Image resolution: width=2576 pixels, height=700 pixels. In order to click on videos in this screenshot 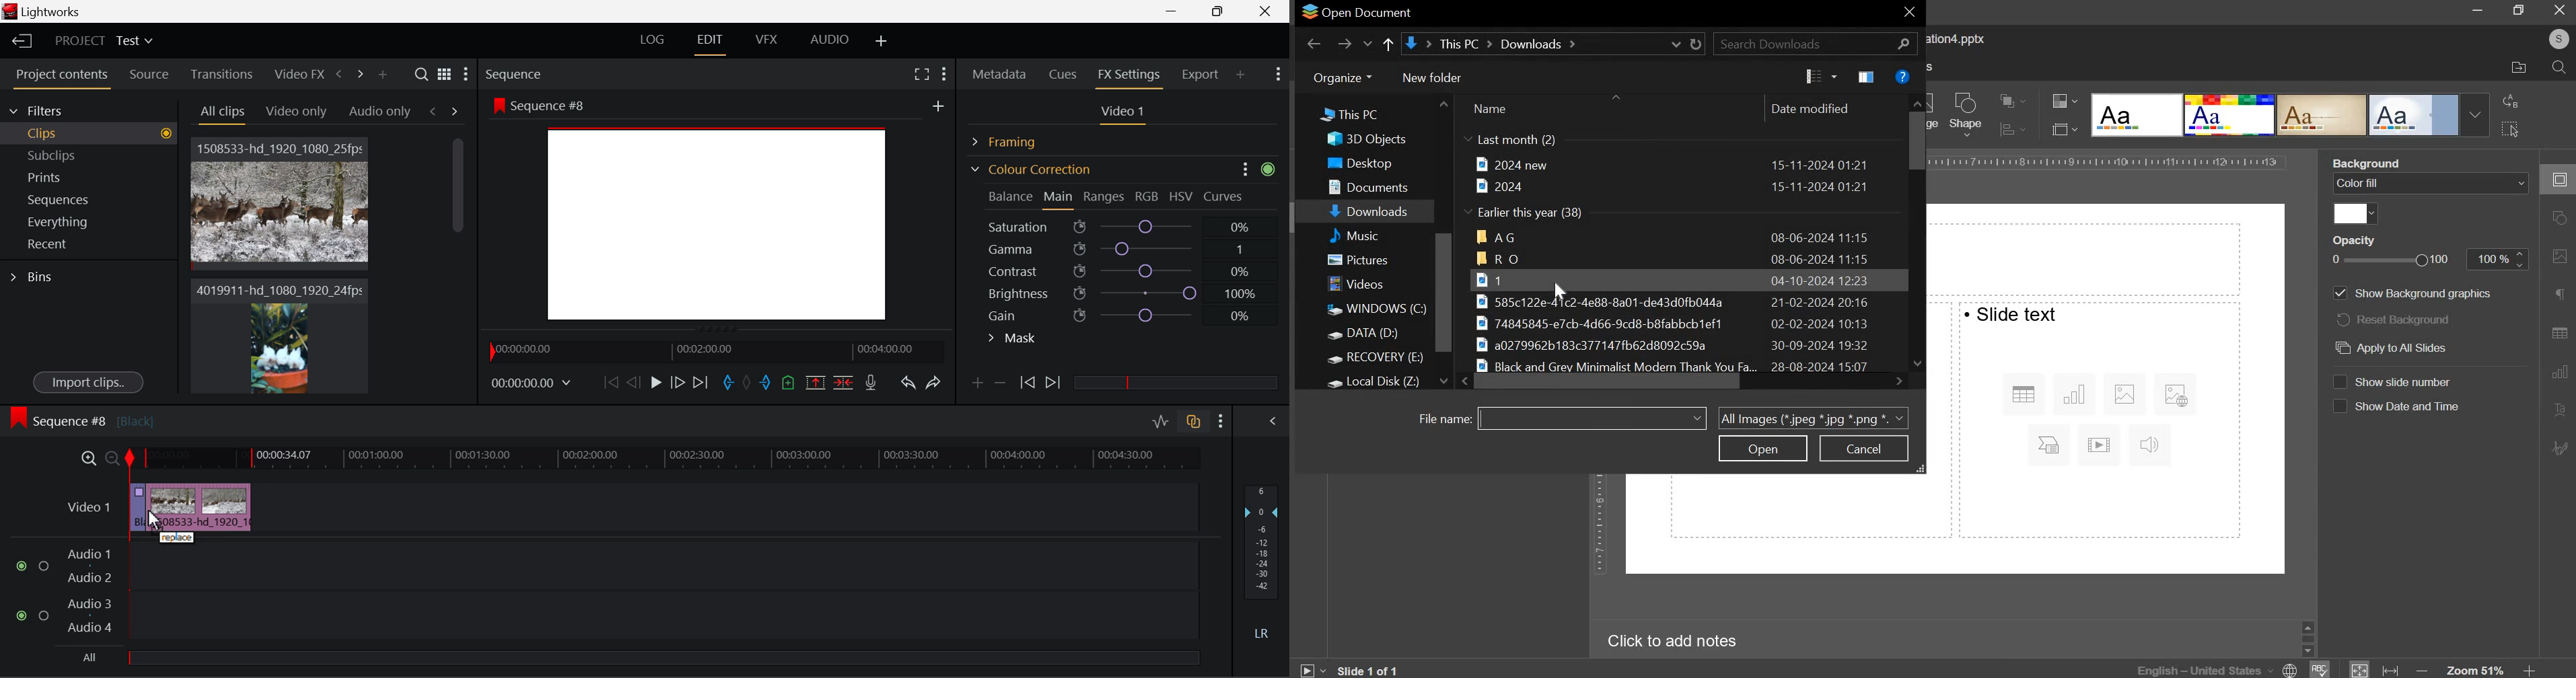, I will do `click(1359, 285)`.